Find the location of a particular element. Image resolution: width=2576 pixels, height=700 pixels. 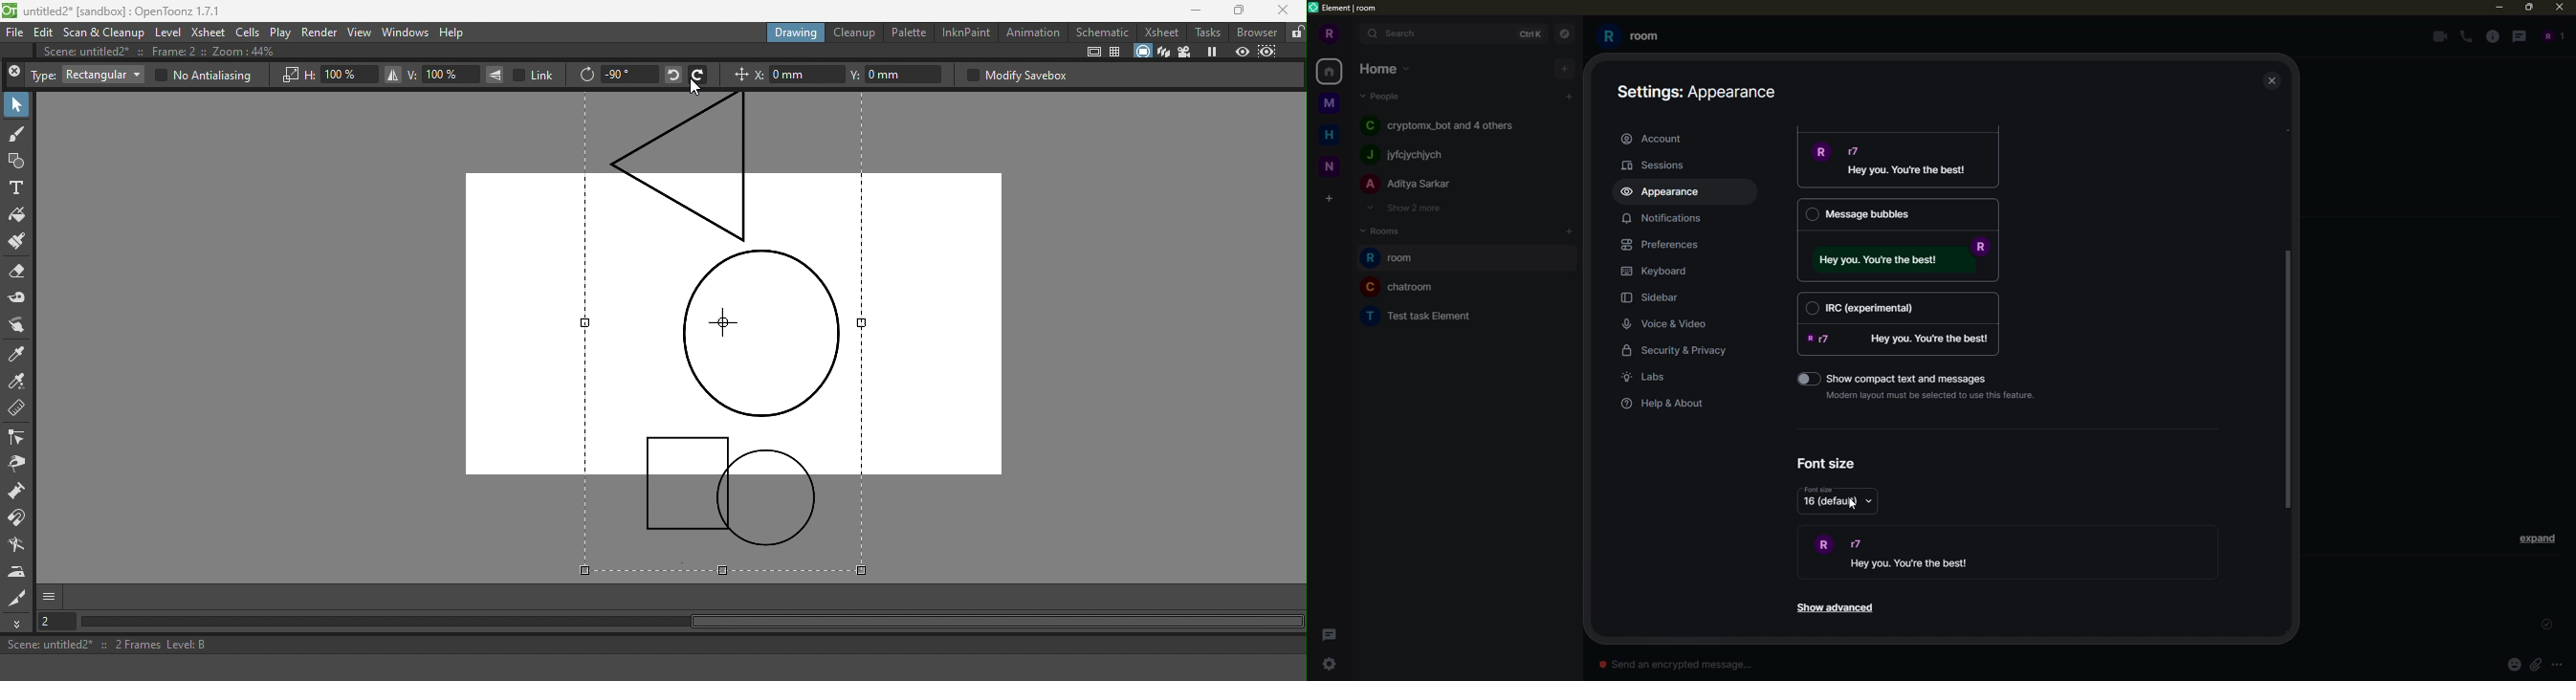

voice & video is located at coordinates (1670, 325).